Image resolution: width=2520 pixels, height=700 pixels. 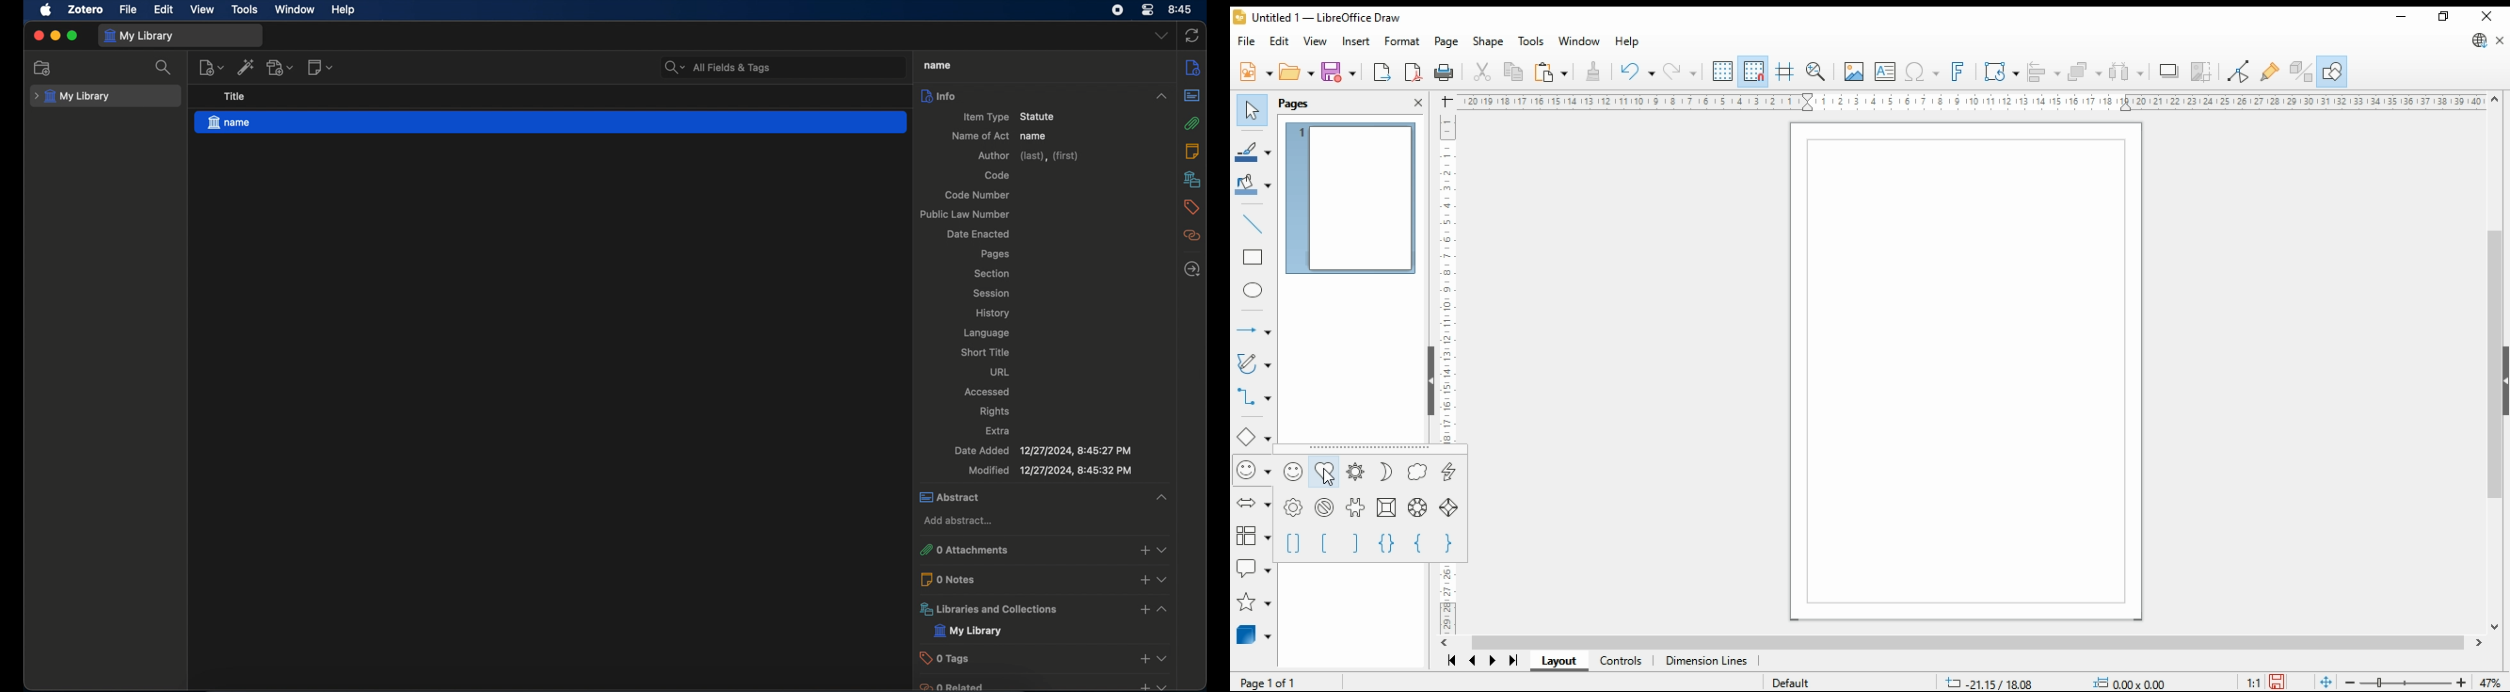 What do you see at coordinates (1254, 291) in the screenshot?
I see `ellipe` at bounding box center [1254, 291].